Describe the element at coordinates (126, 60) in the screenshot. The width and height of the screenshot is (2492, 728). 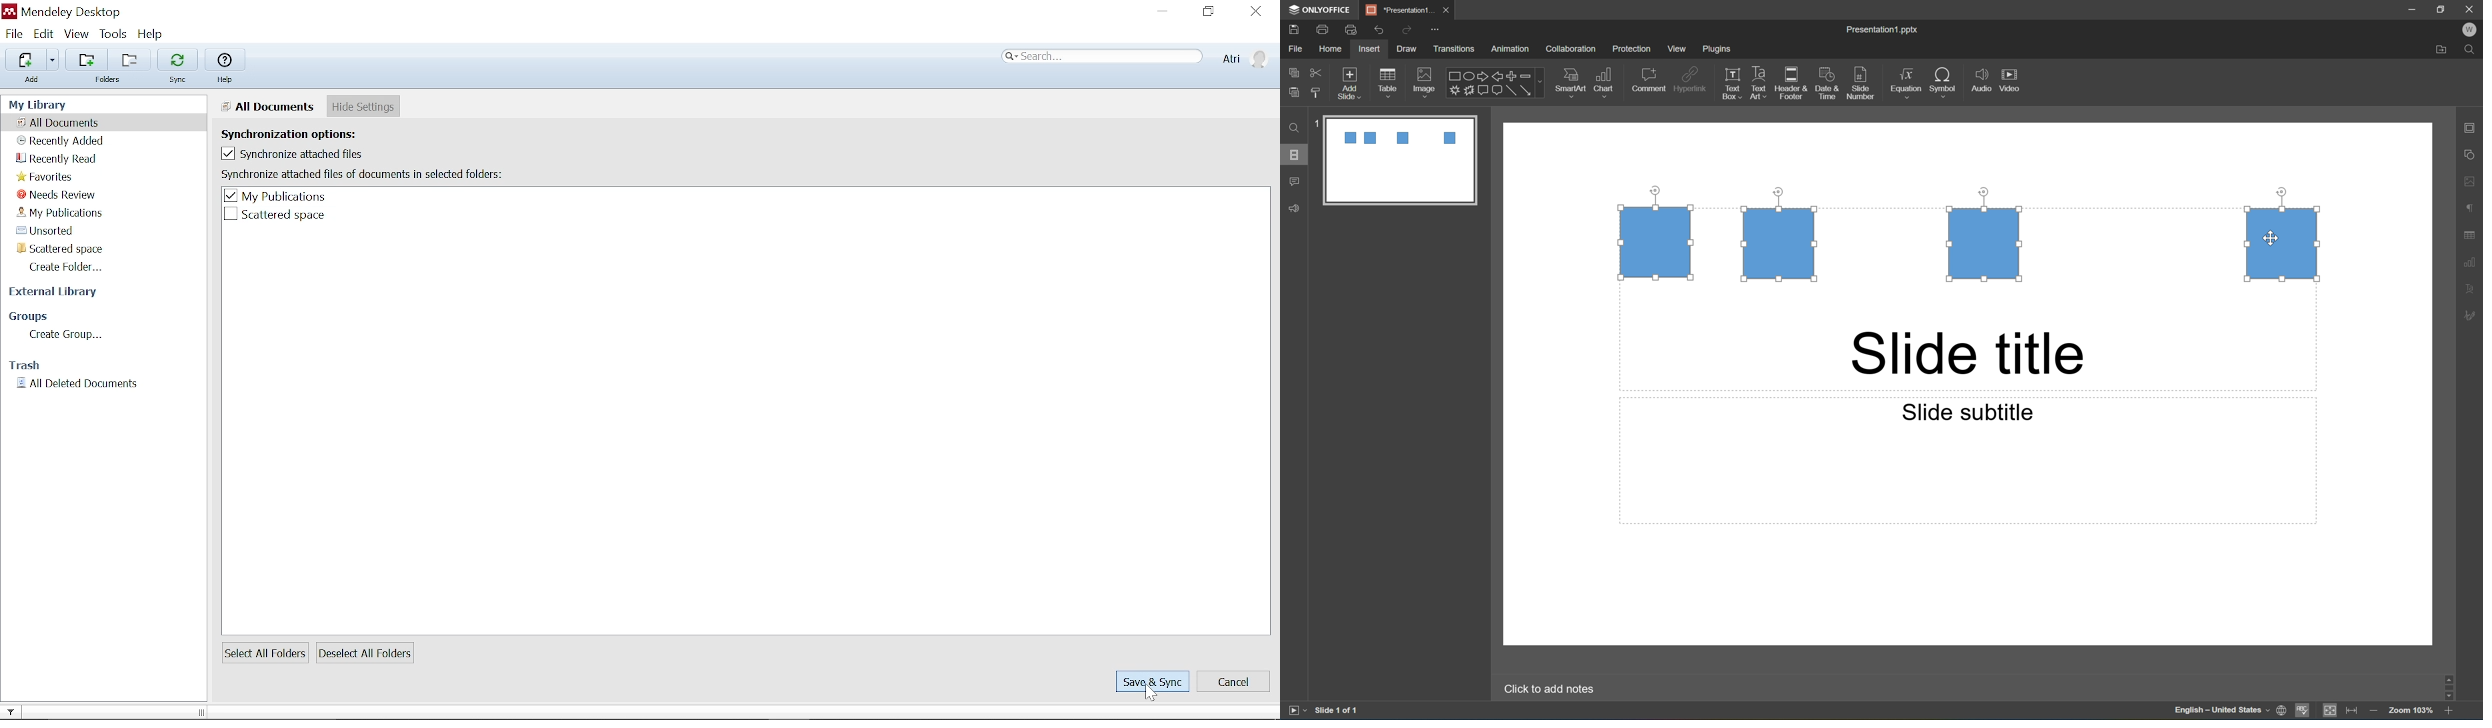
I see `Add folders` at that location.